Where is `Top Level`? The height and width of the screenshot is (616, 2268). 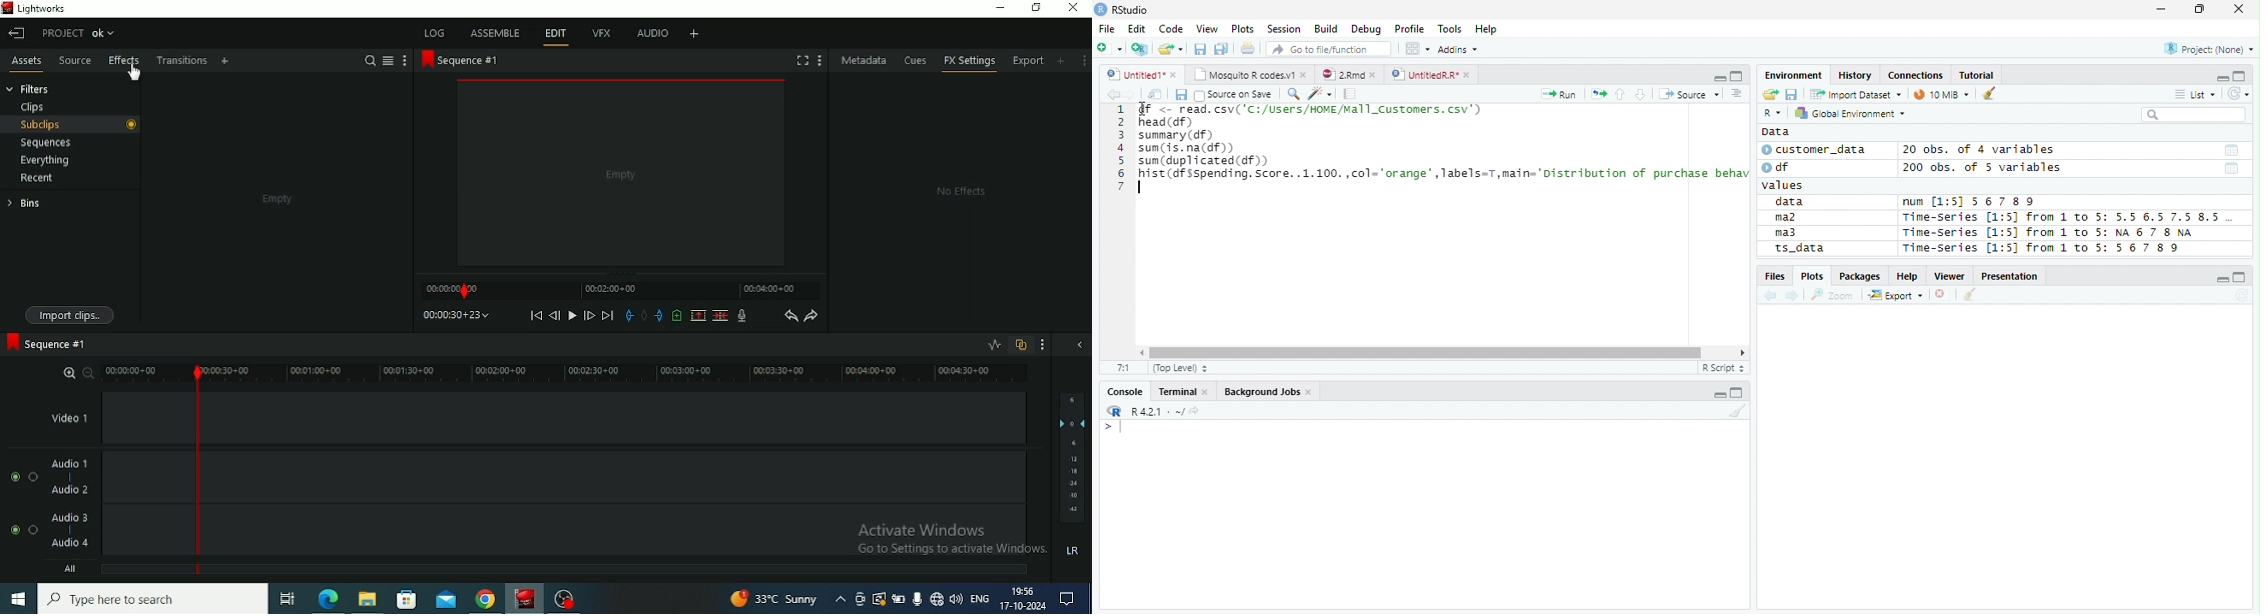 Top Level is located at coordinates (1178, 369).